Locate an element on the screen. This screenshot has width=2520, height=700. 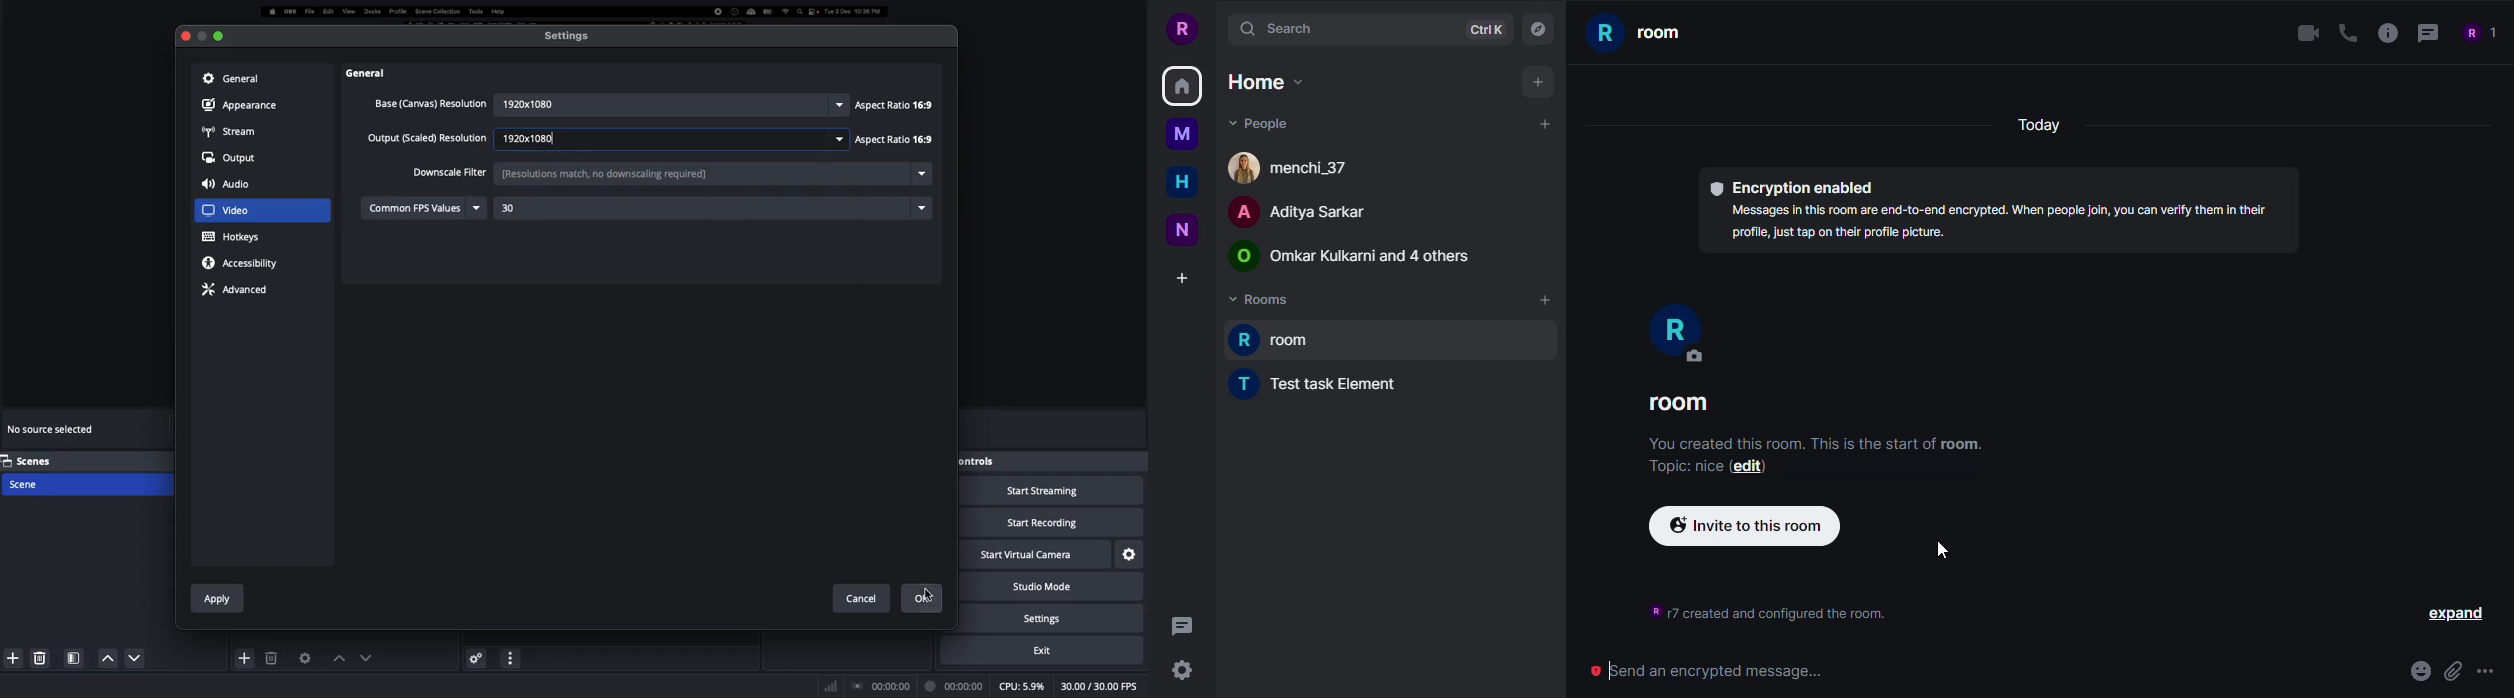
Apply is located at coordinates (218, 596).